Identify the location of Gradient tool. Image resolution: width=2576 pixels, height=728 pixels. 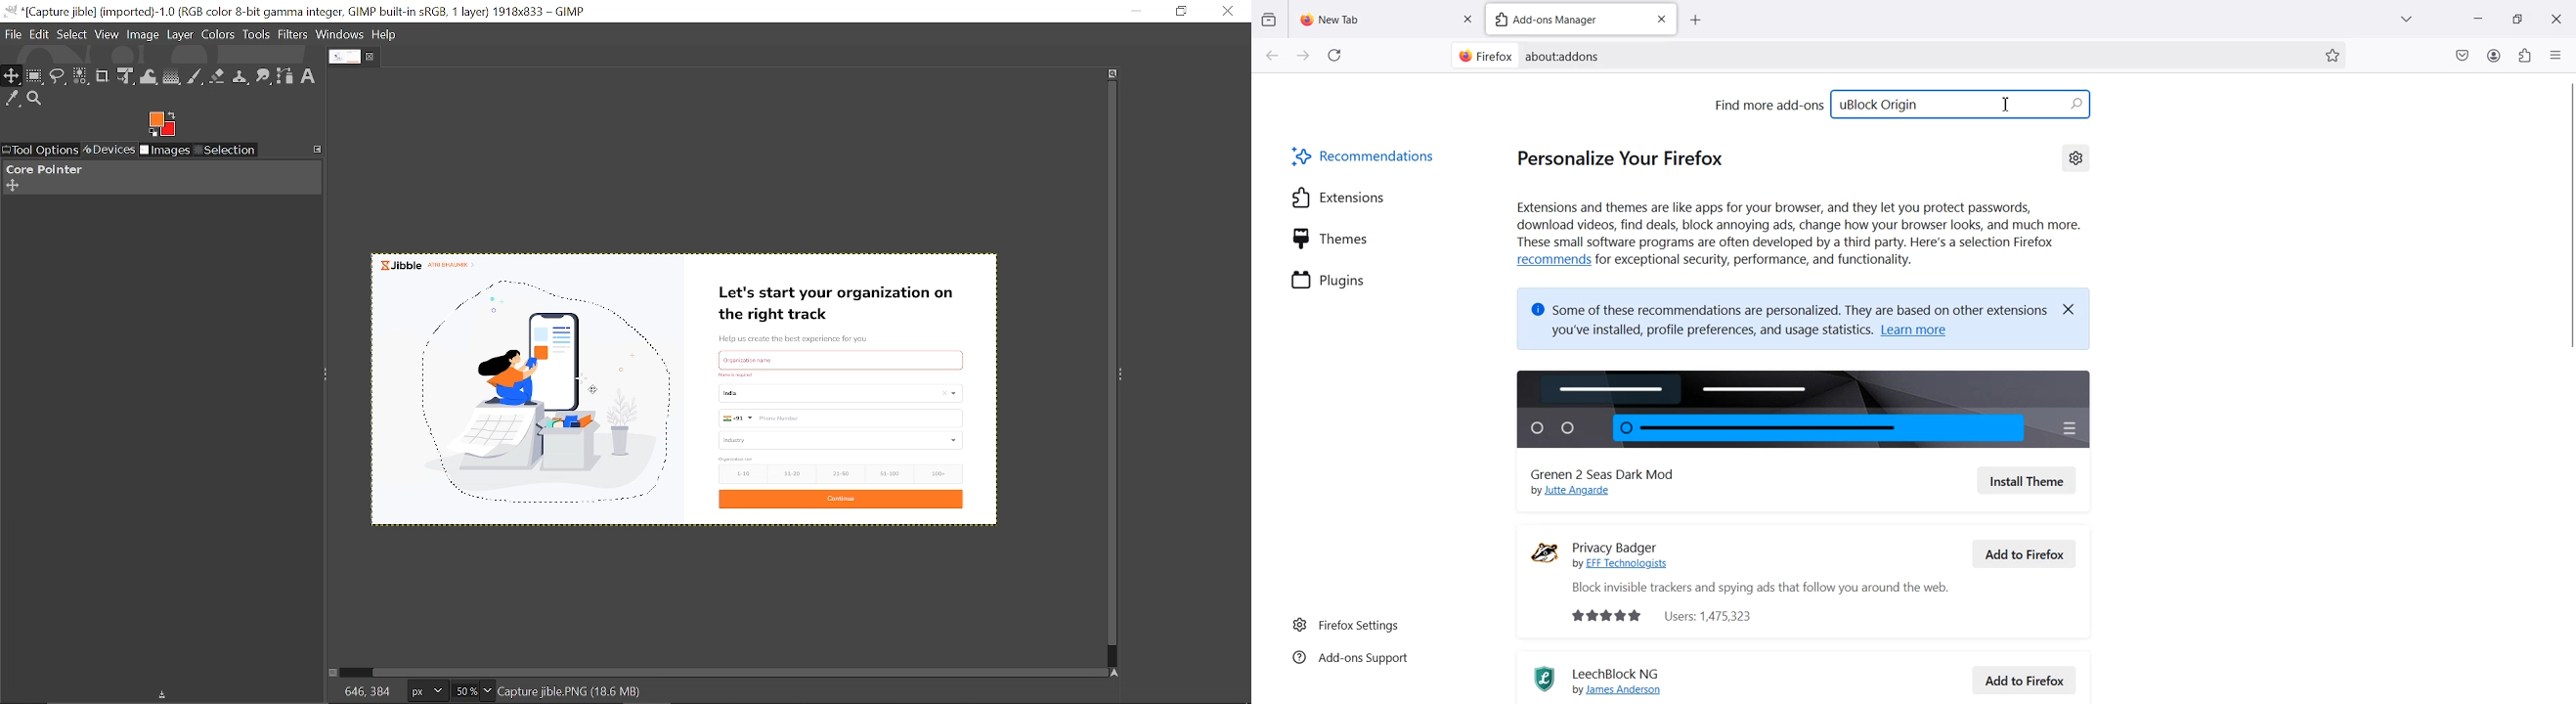
(173, 77).